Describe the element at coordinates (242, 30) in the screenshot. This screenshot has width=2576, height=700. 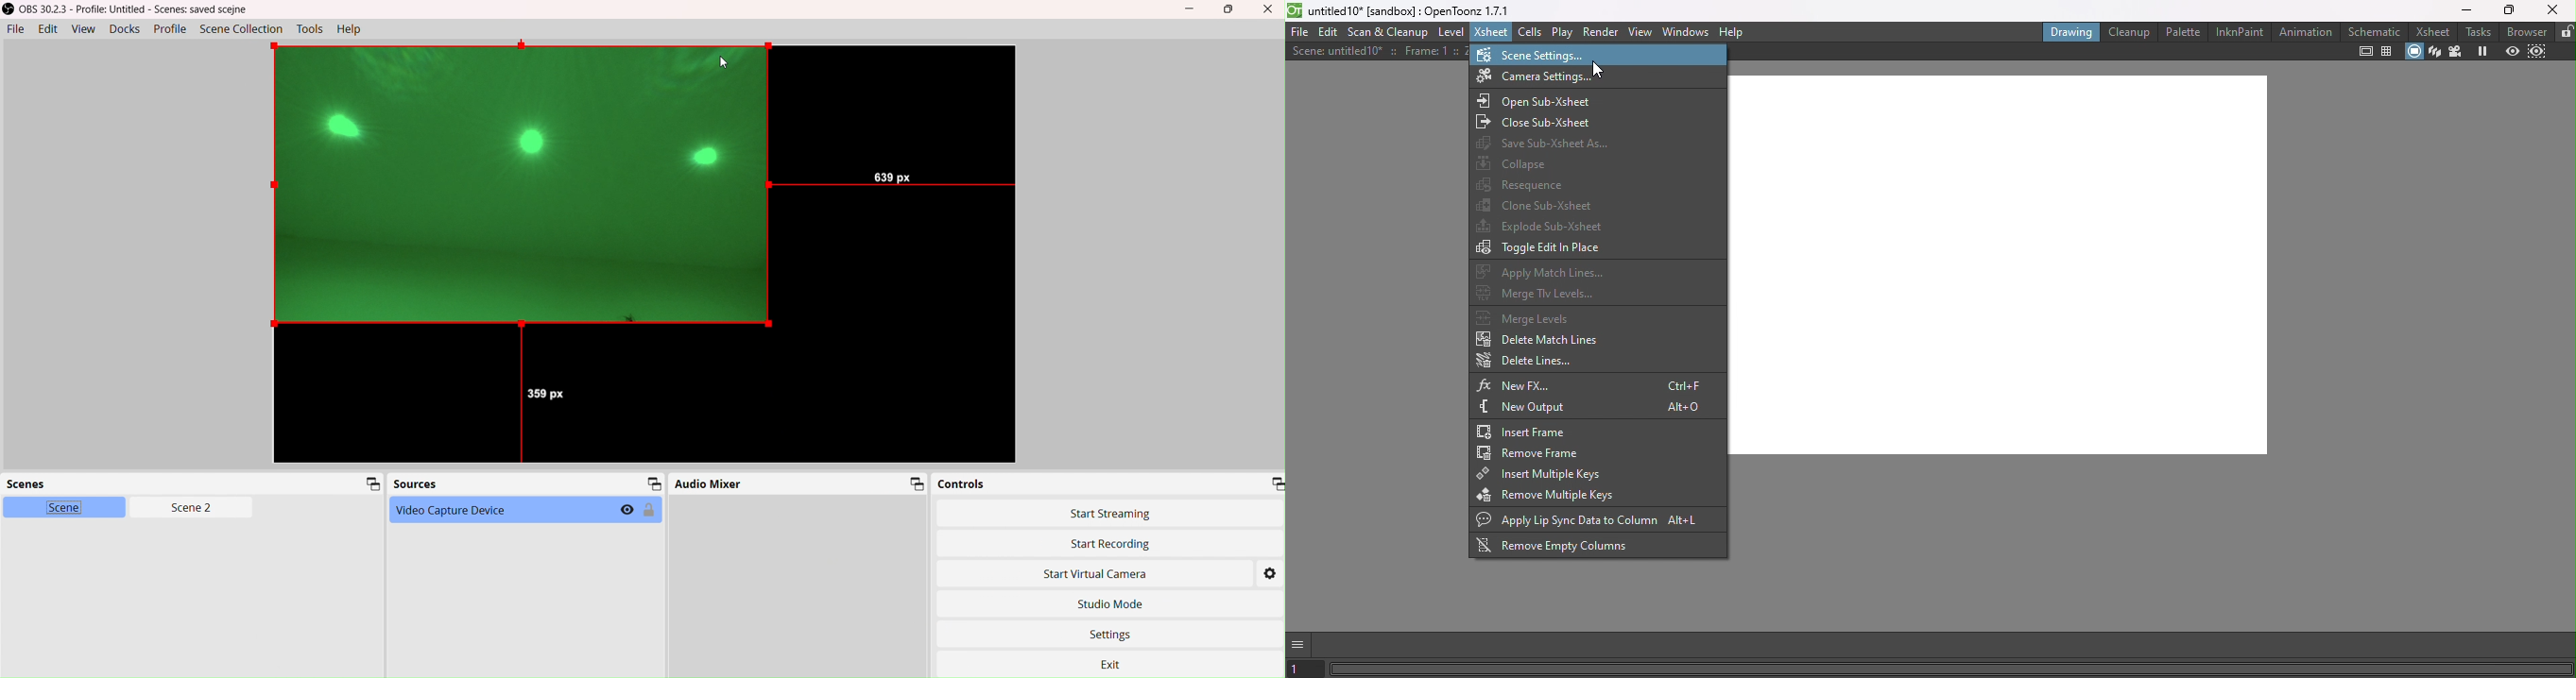
I see `SceneCollection` at that location.